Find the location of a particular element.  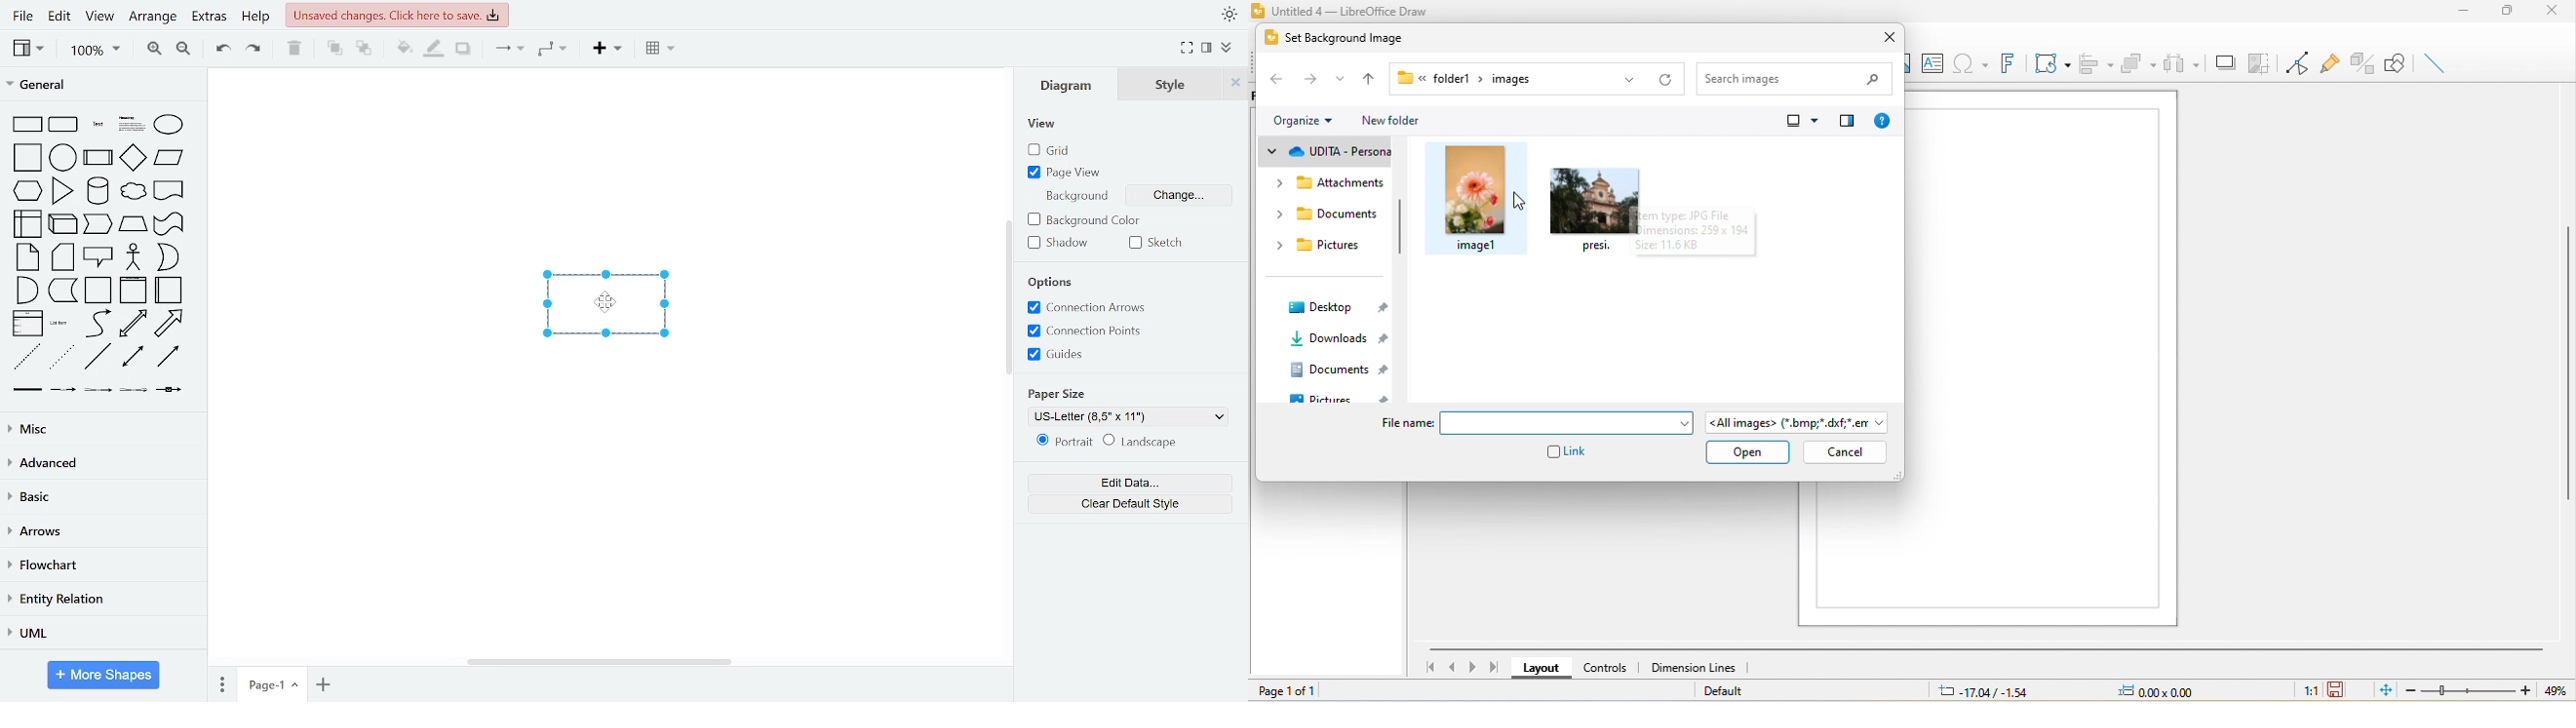

general shapes is located at coordinates (98, 389).